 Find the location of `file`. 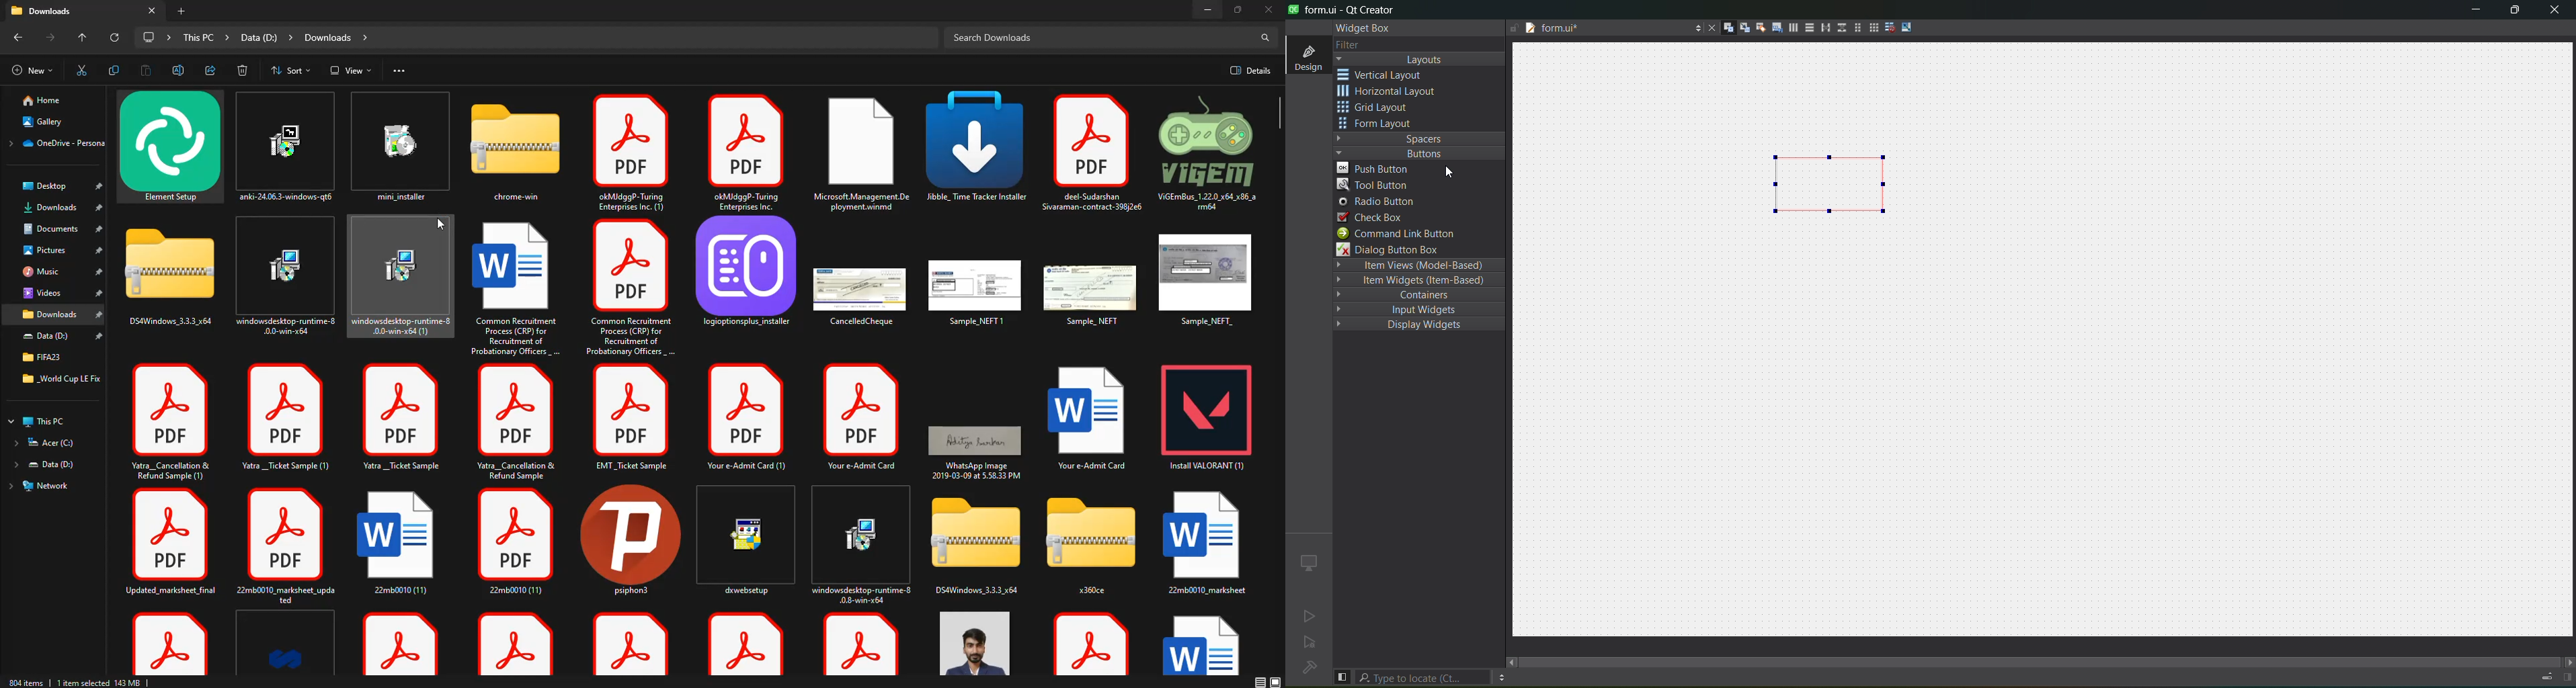

file is located at coordinates (295, 149).